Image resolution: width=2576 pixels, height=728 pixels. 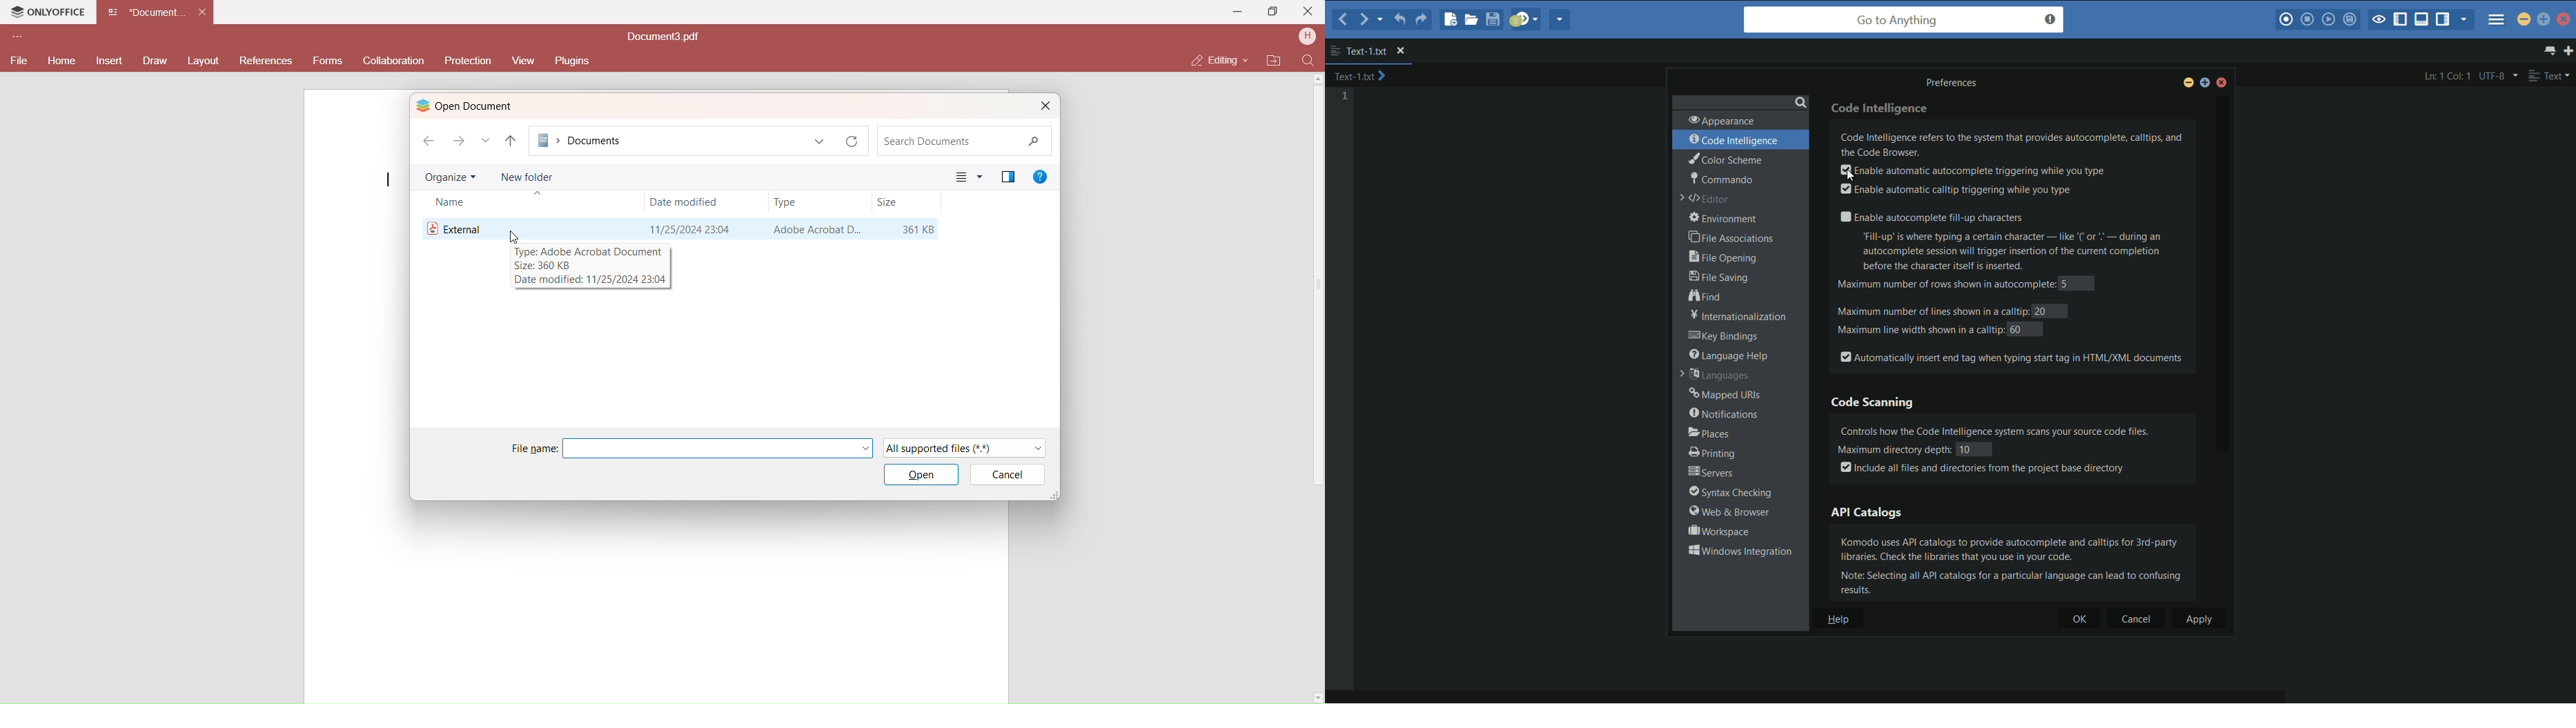 I want to click on Cursor, so click(x=512, y=235).